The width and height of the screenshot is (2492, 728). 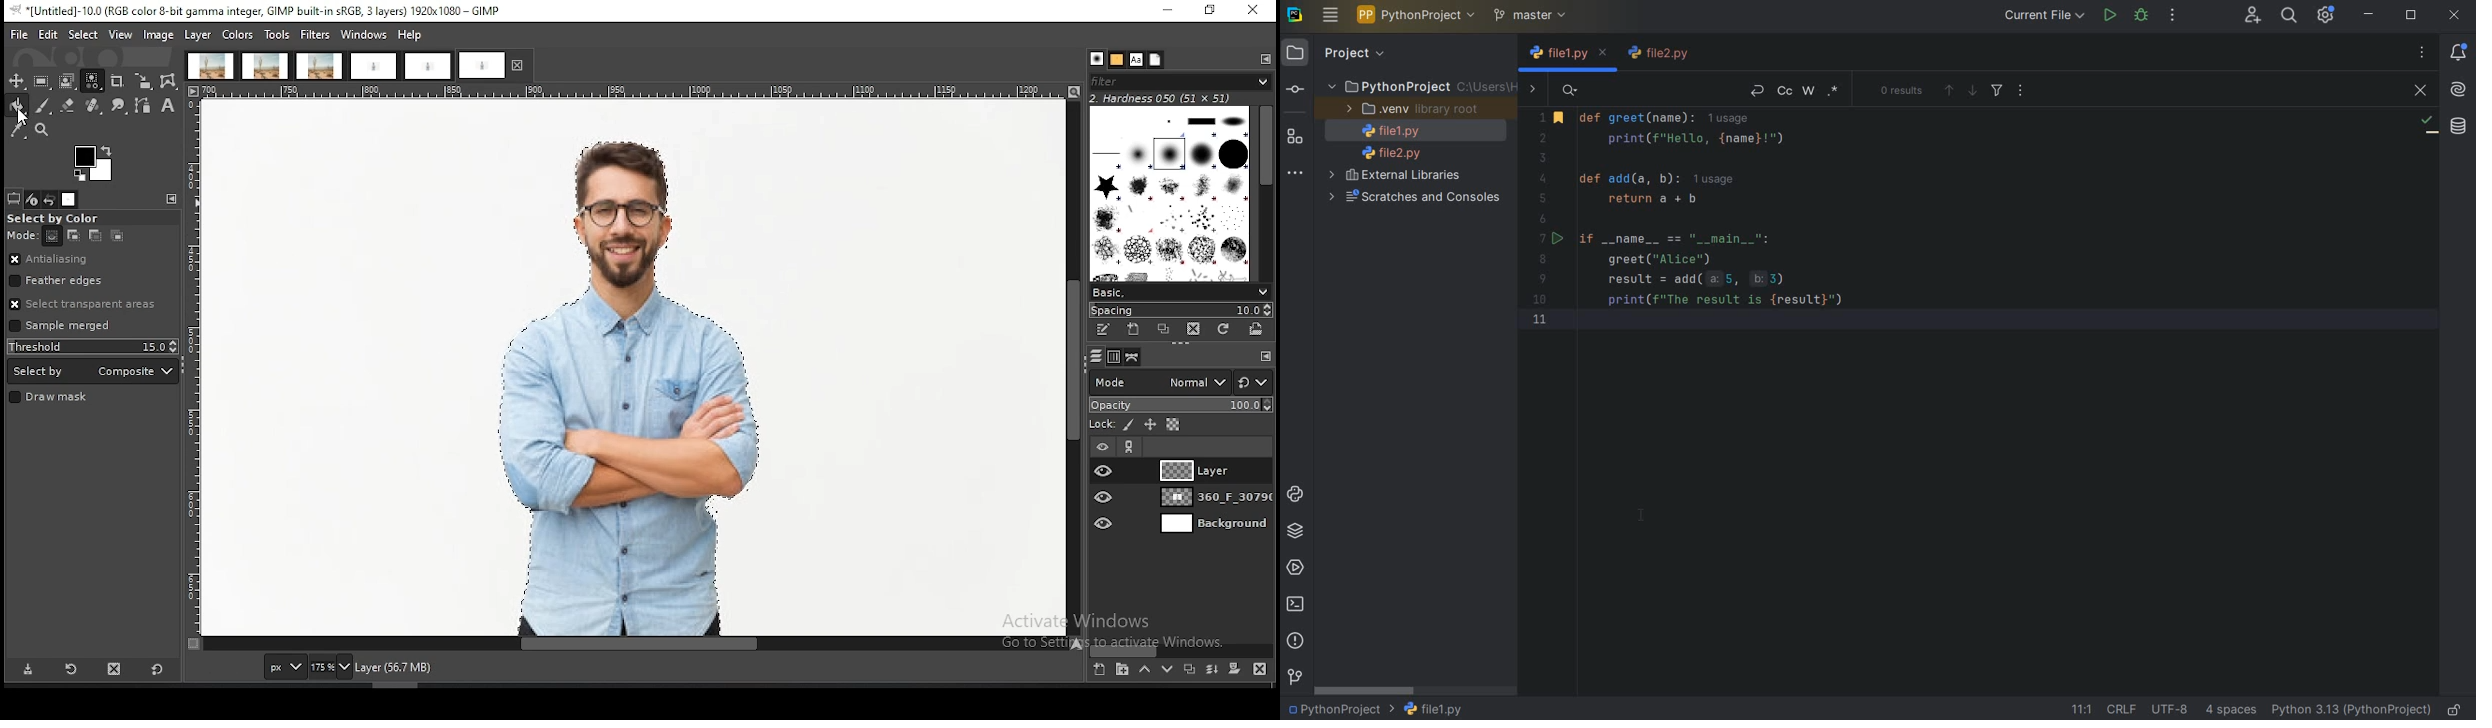 What do you see at coordinates (1264, 194) in the screenshot?
I see `scroll bar` at bounding box center [1264, 194].